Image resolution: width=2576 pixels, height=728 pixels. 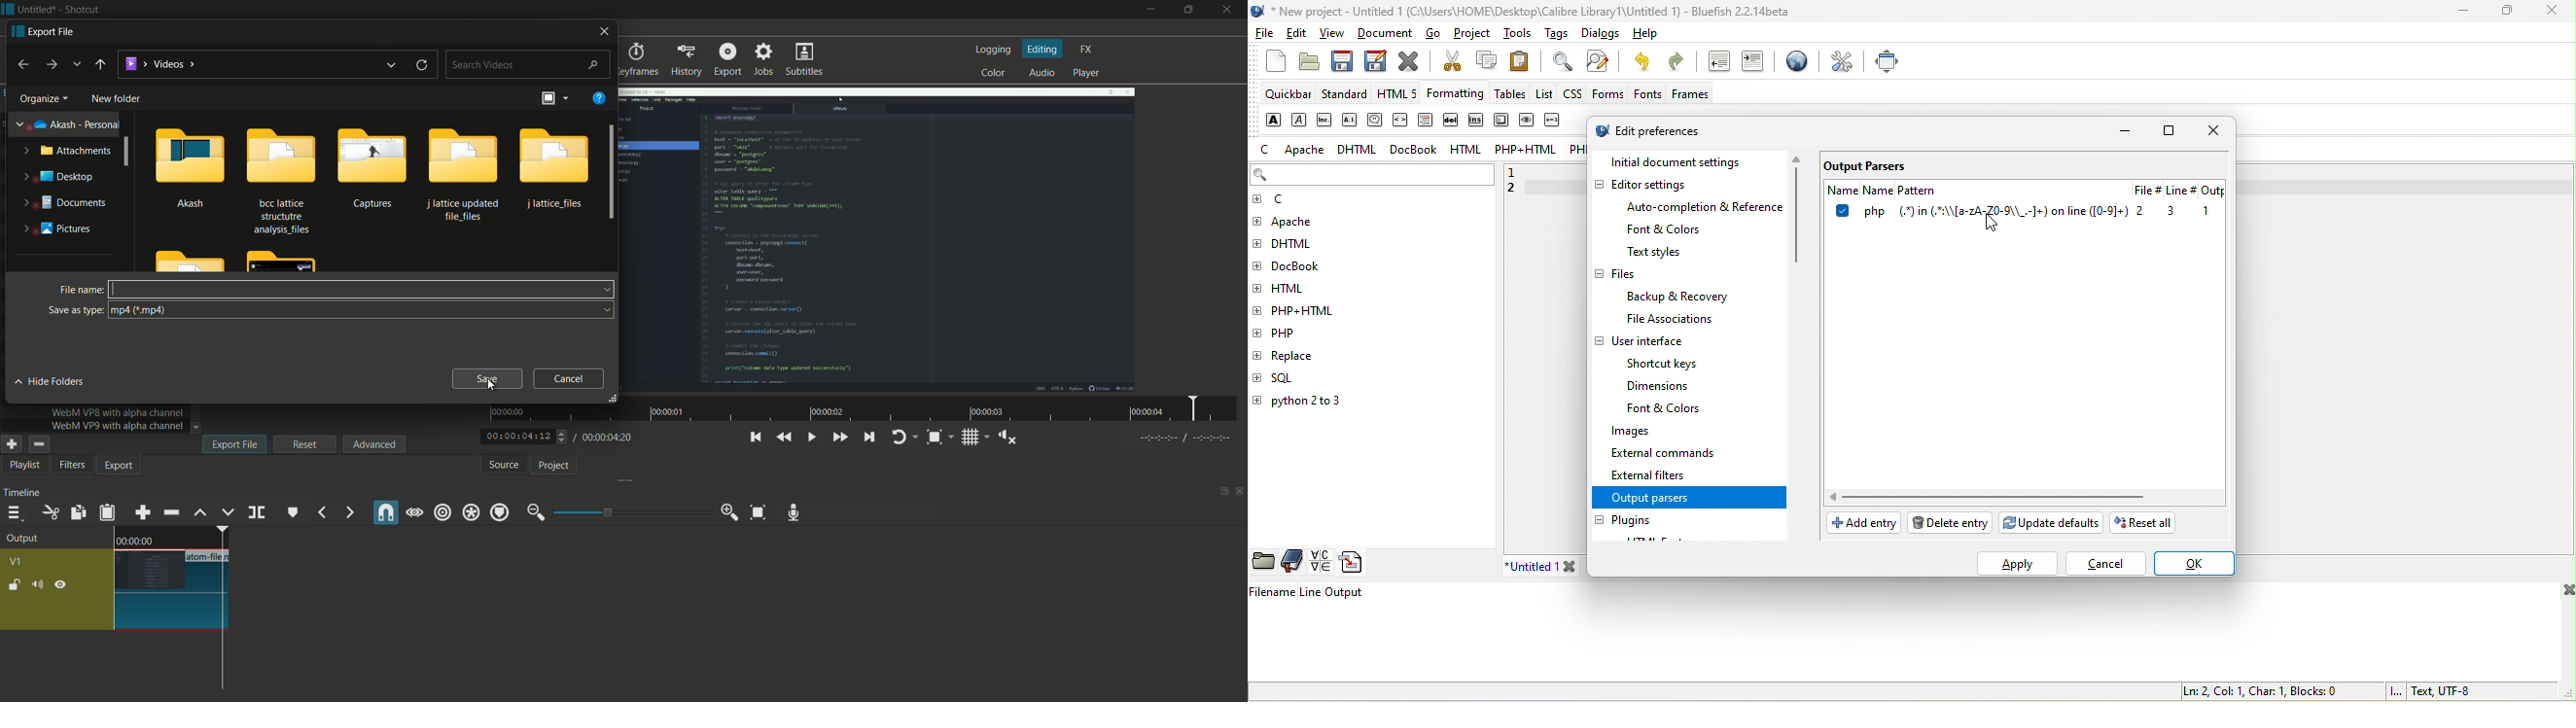 I want to click on preferences, so click(x=1839, y=61).